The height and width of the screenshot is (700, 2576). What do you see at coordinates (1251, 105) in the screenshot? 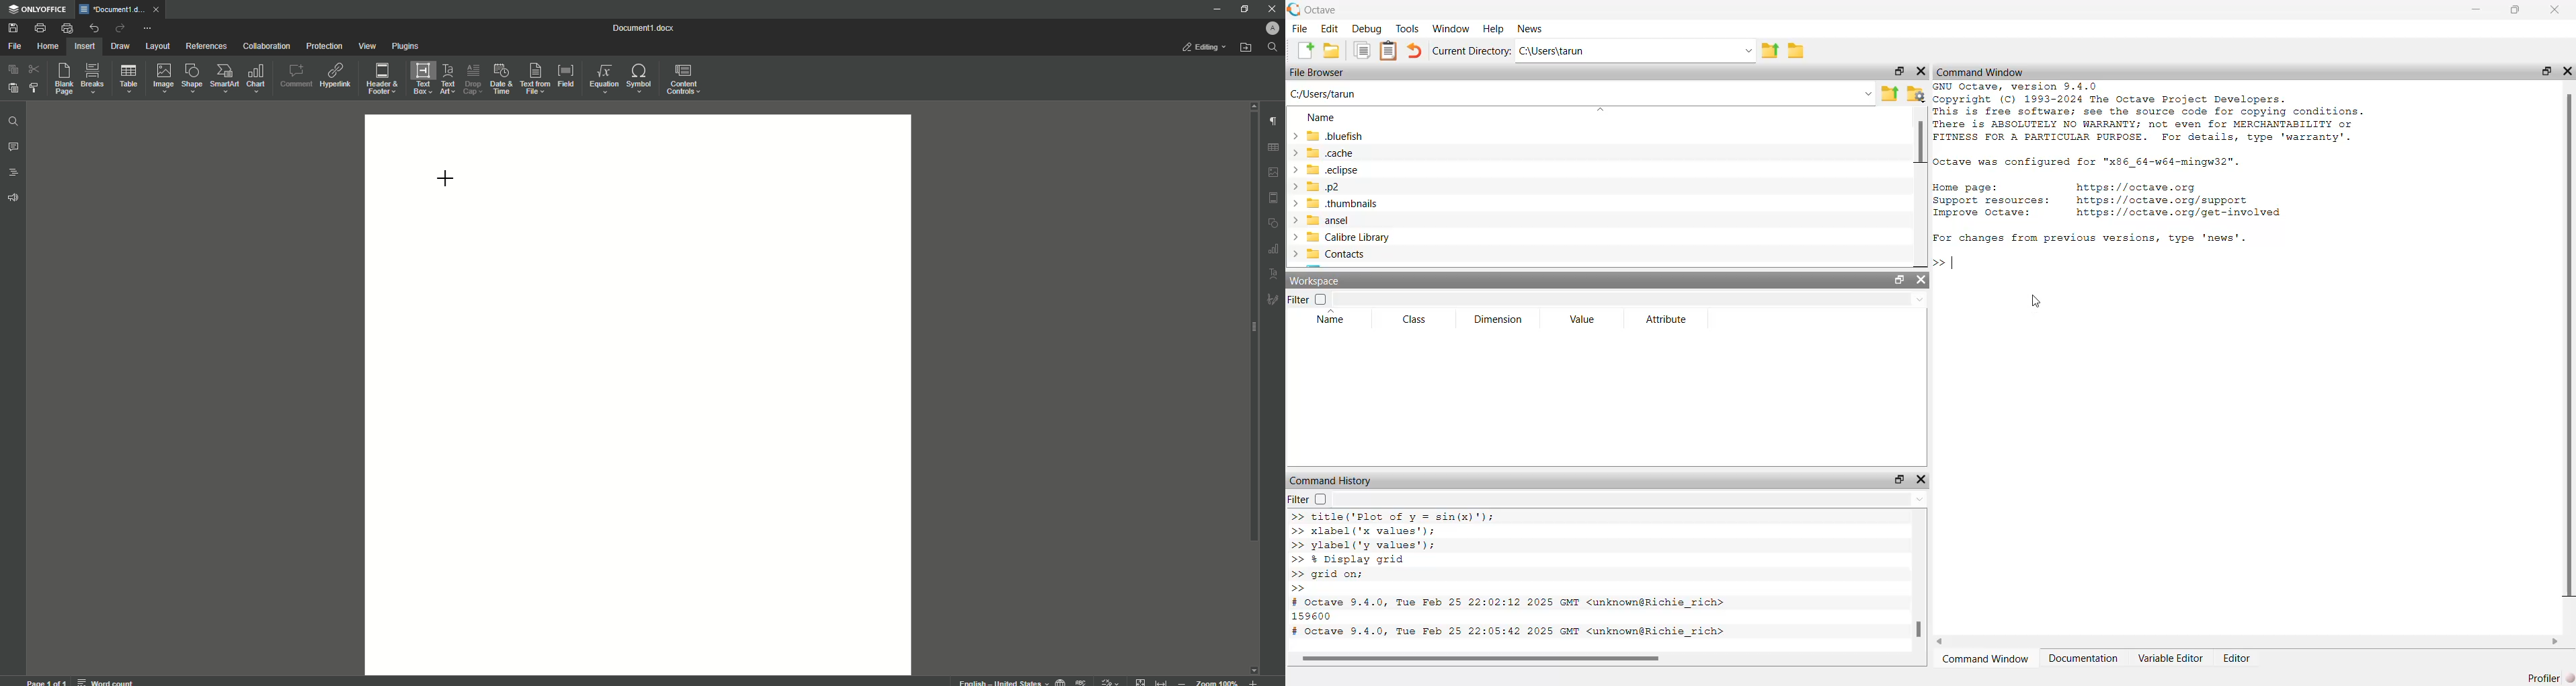
I see `scroll up` at bounding box center [1251, 105].